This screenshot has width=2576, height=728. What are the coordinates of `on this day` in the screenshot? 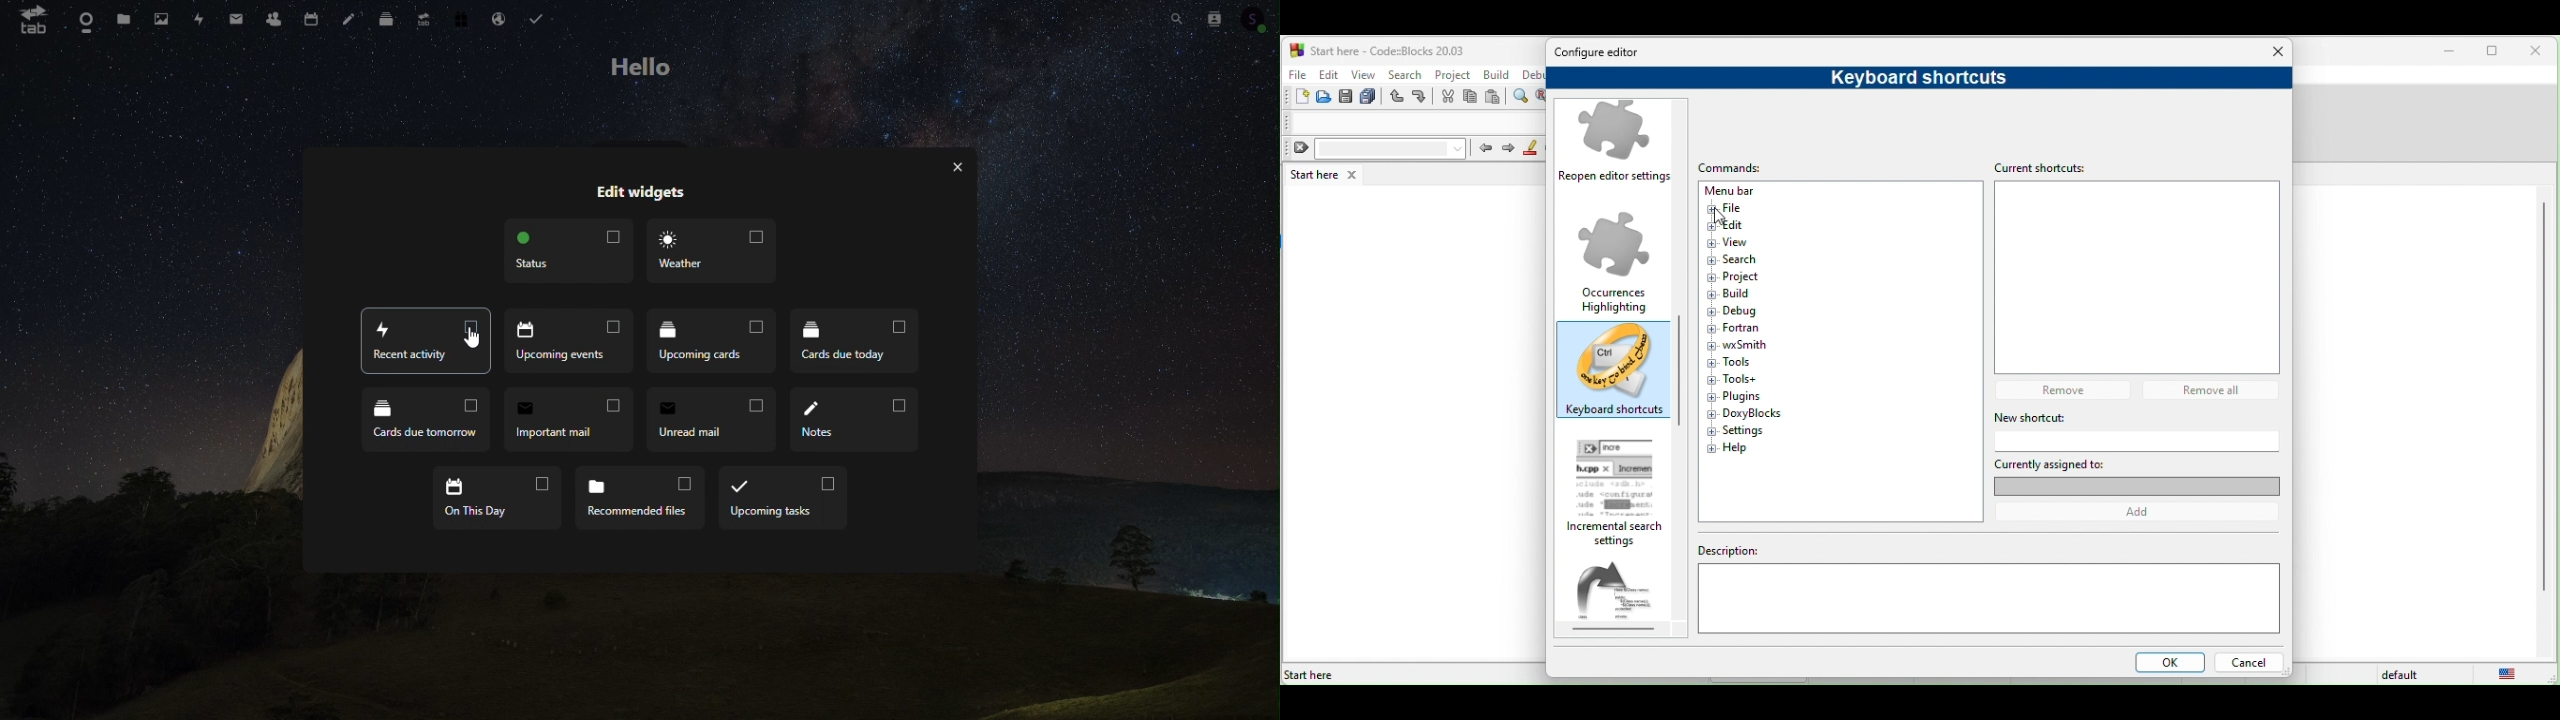 It's located at (500, 500).